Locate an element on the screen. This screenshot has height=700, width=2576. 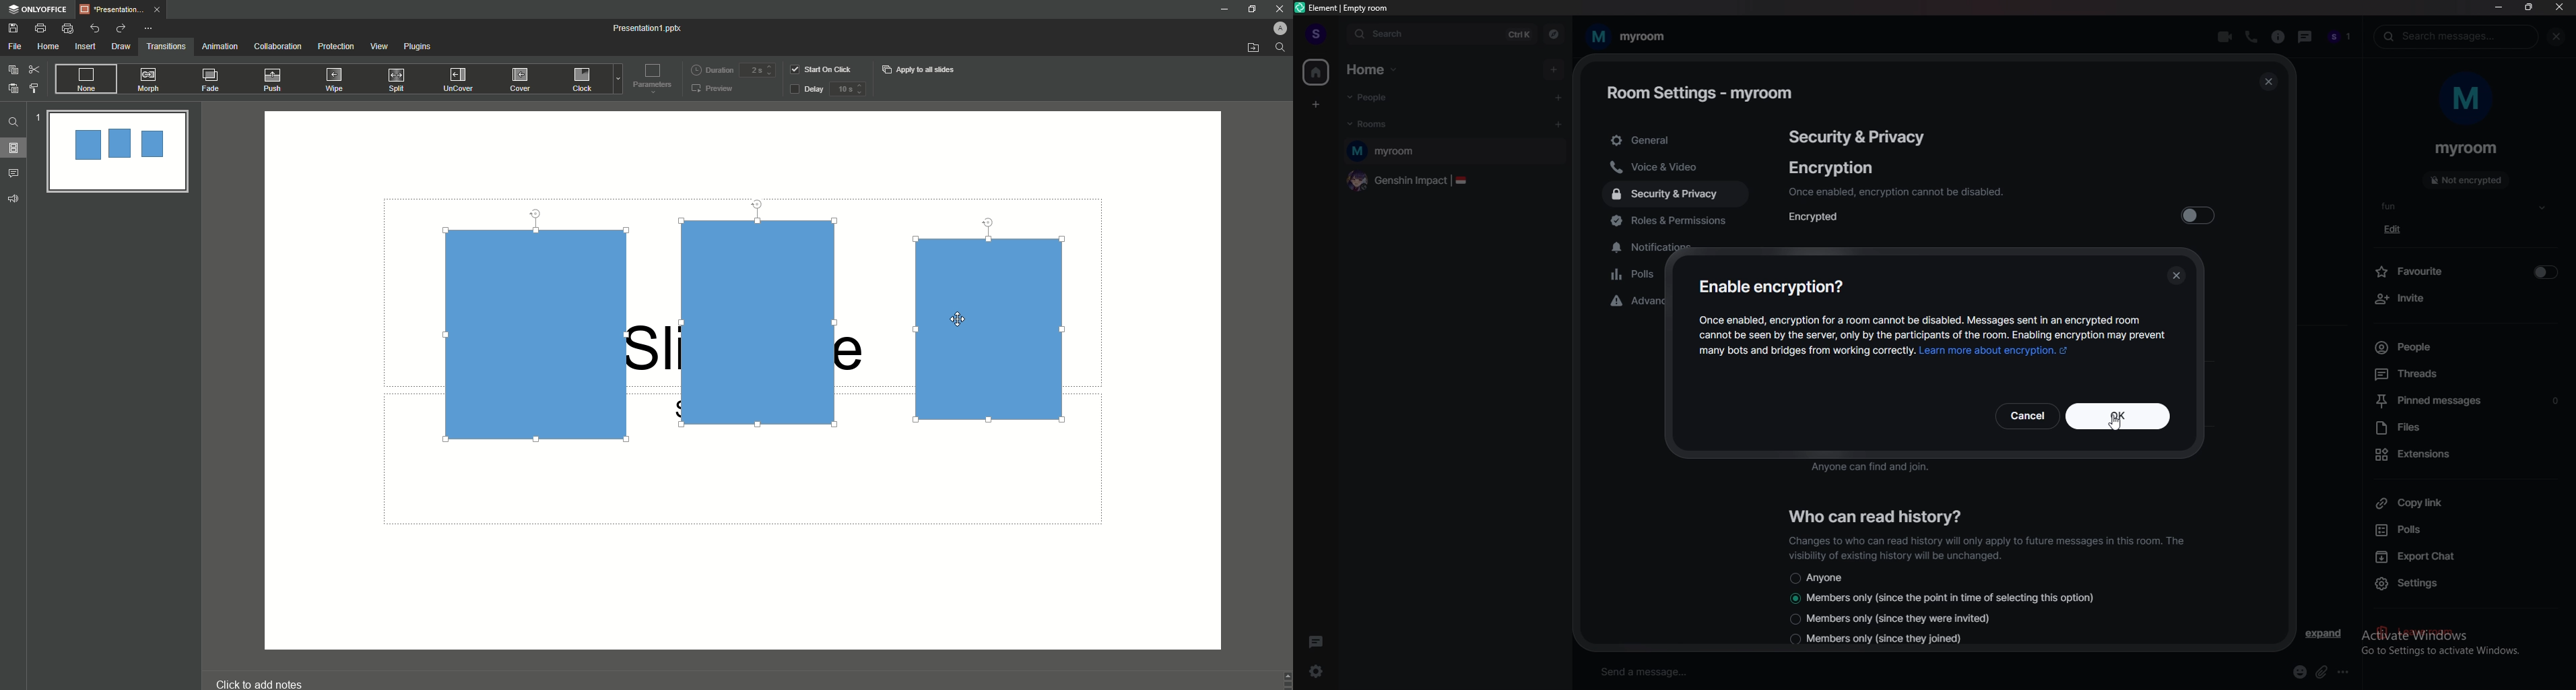
More Options is located at coordinates (150, 28).